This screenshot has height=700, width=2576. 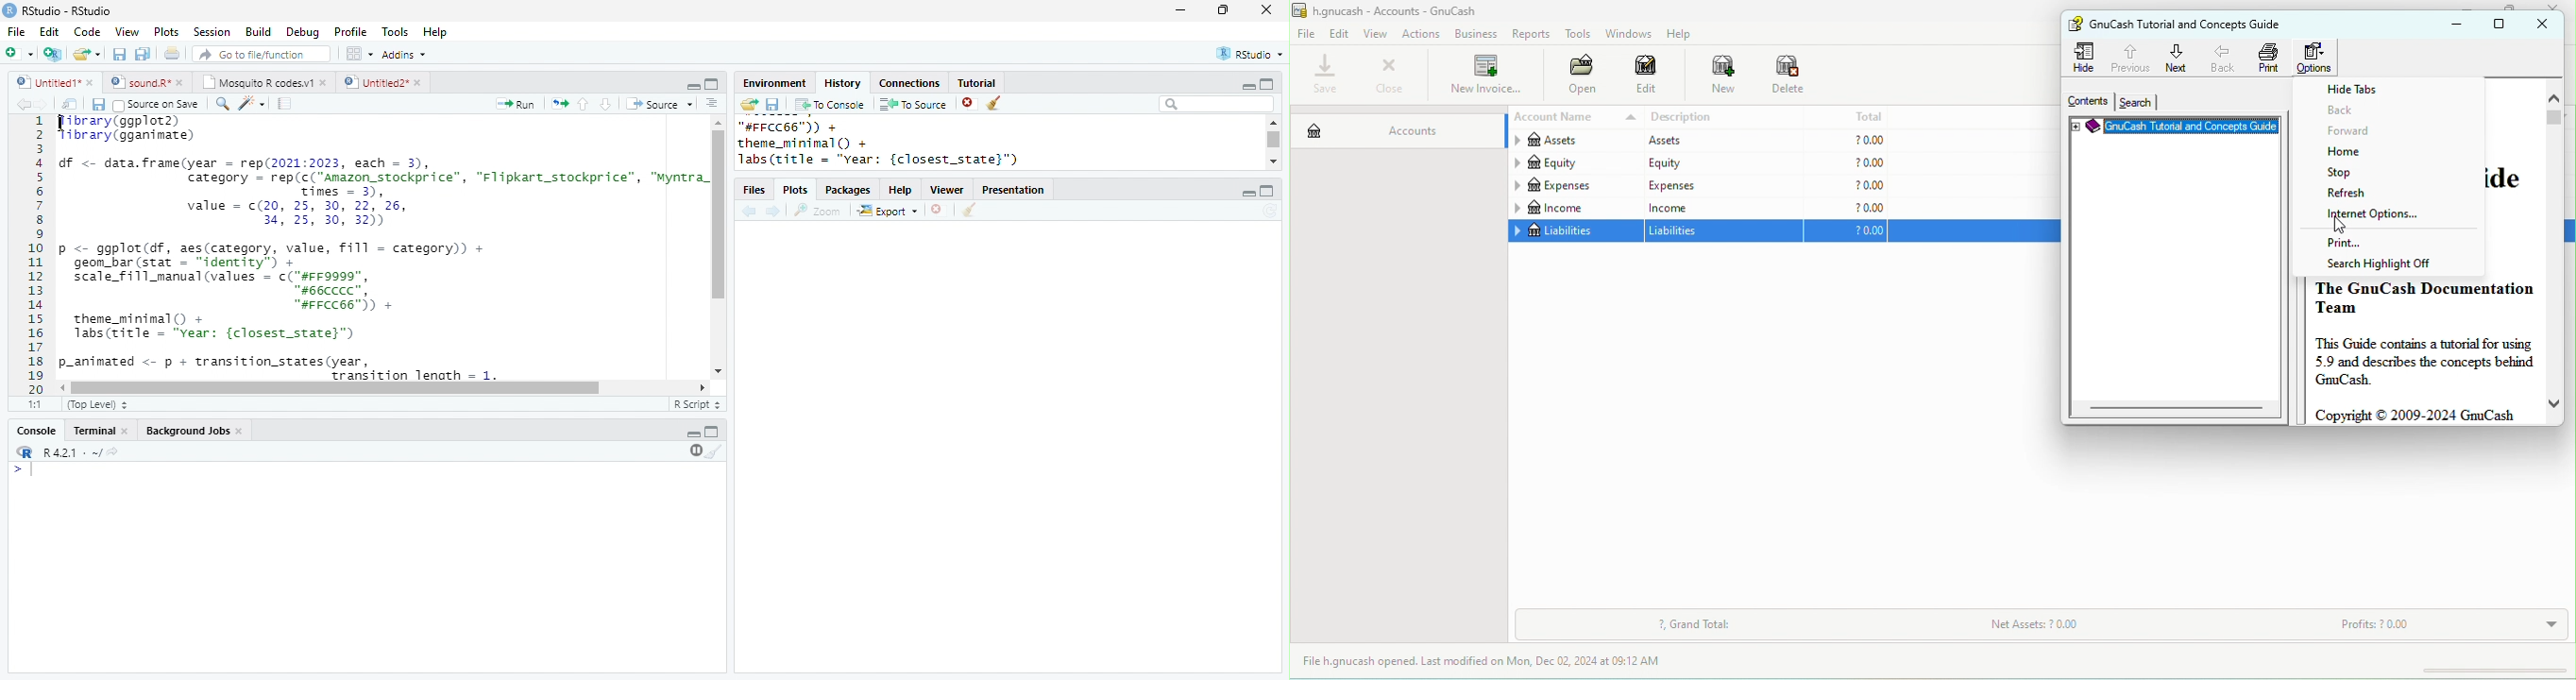 I want to click on save, so click(x=772, y=104).